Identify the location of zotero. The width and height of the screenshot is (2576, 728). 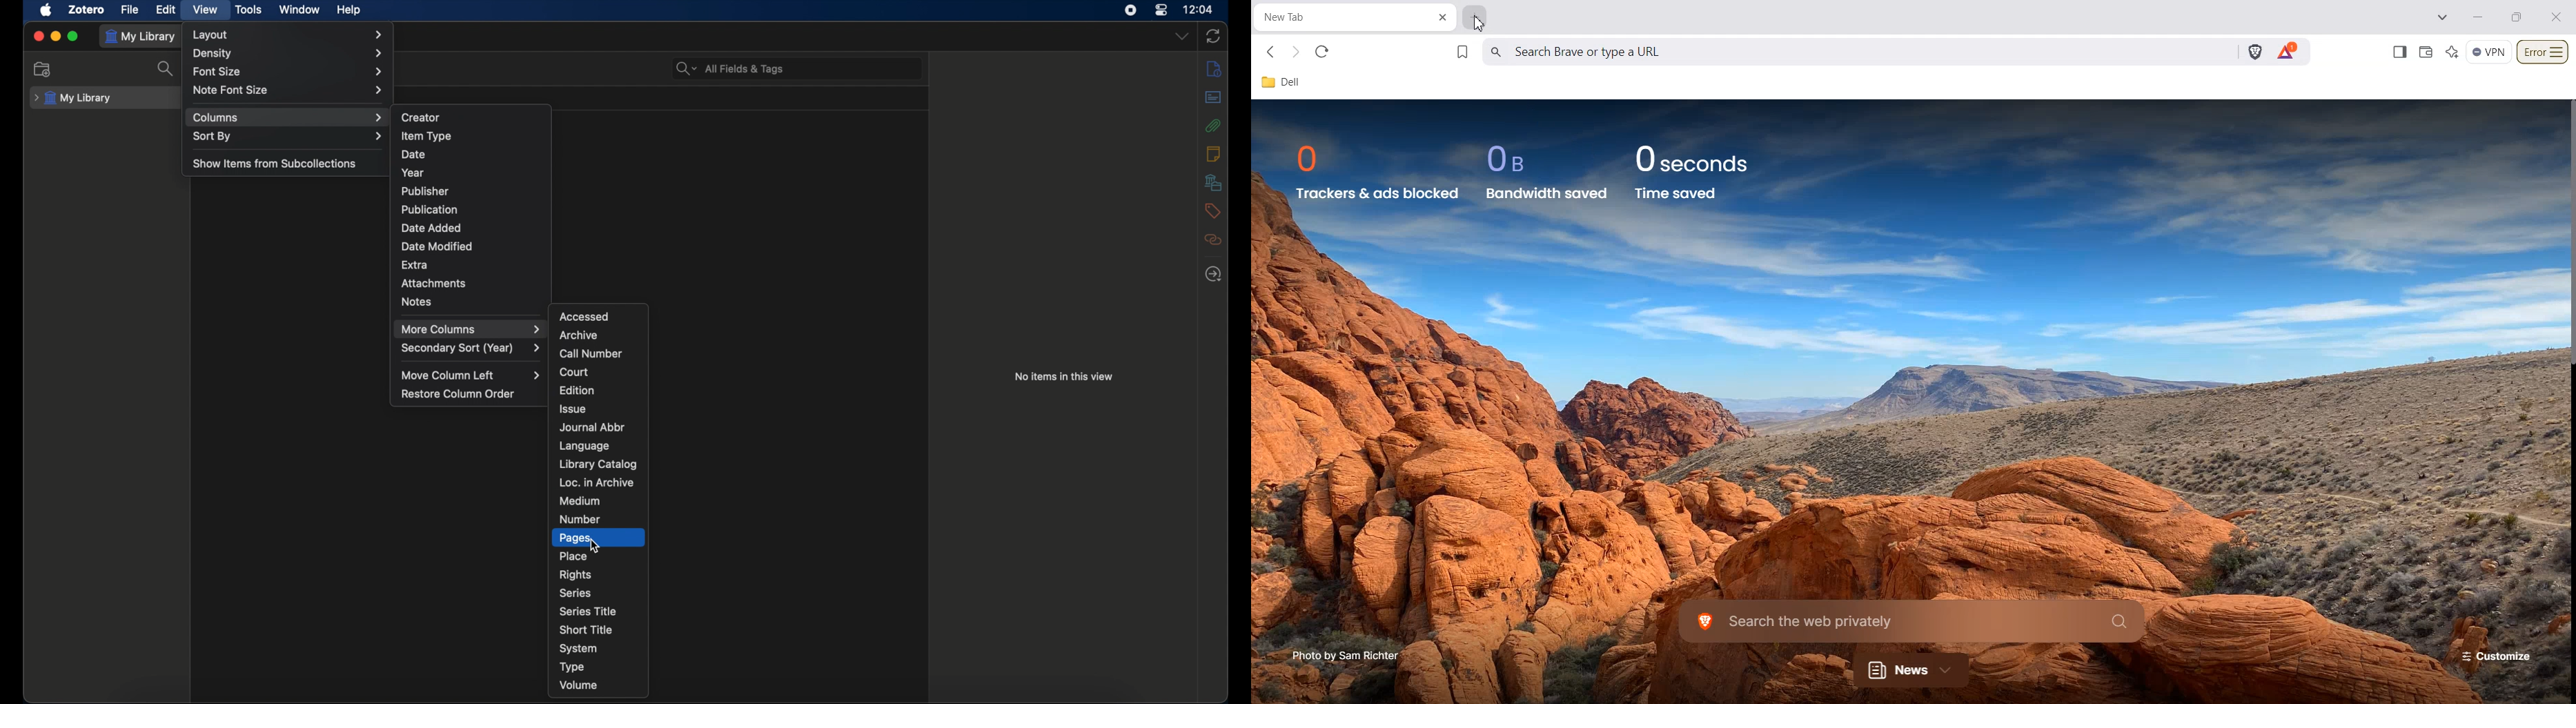
(87, 9).